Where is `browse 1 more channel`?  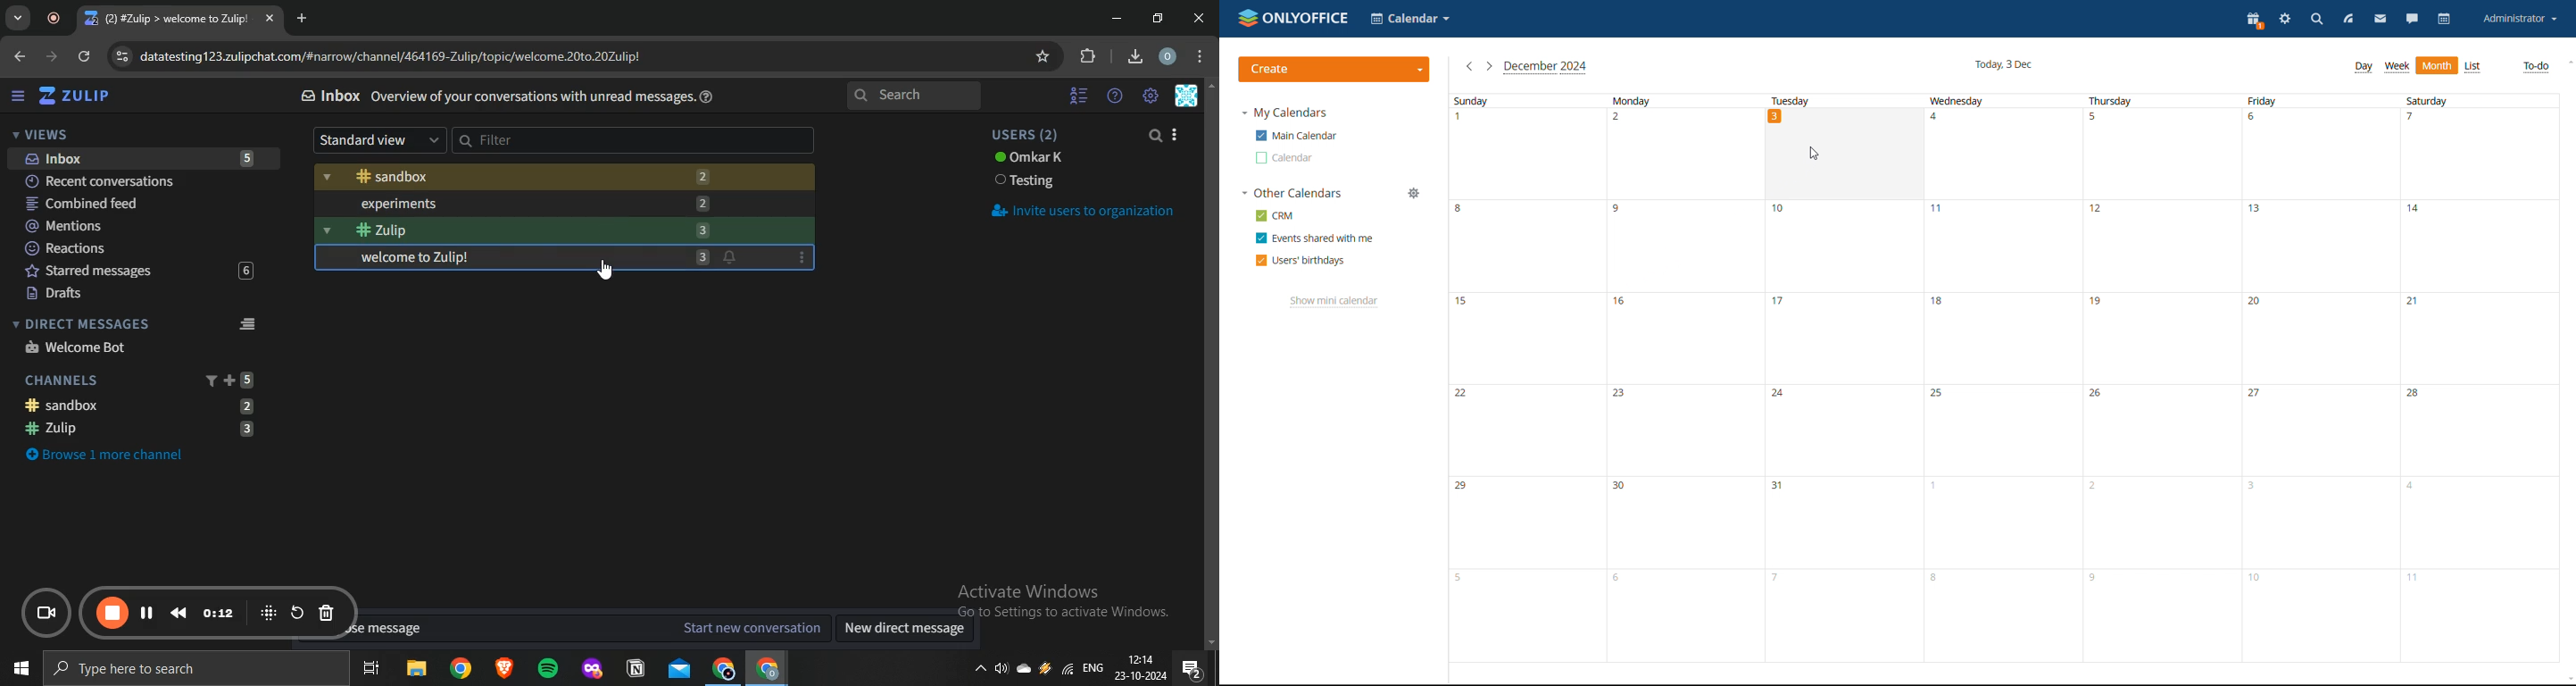
browse 1 more channel is located at coordinates (116, 453).